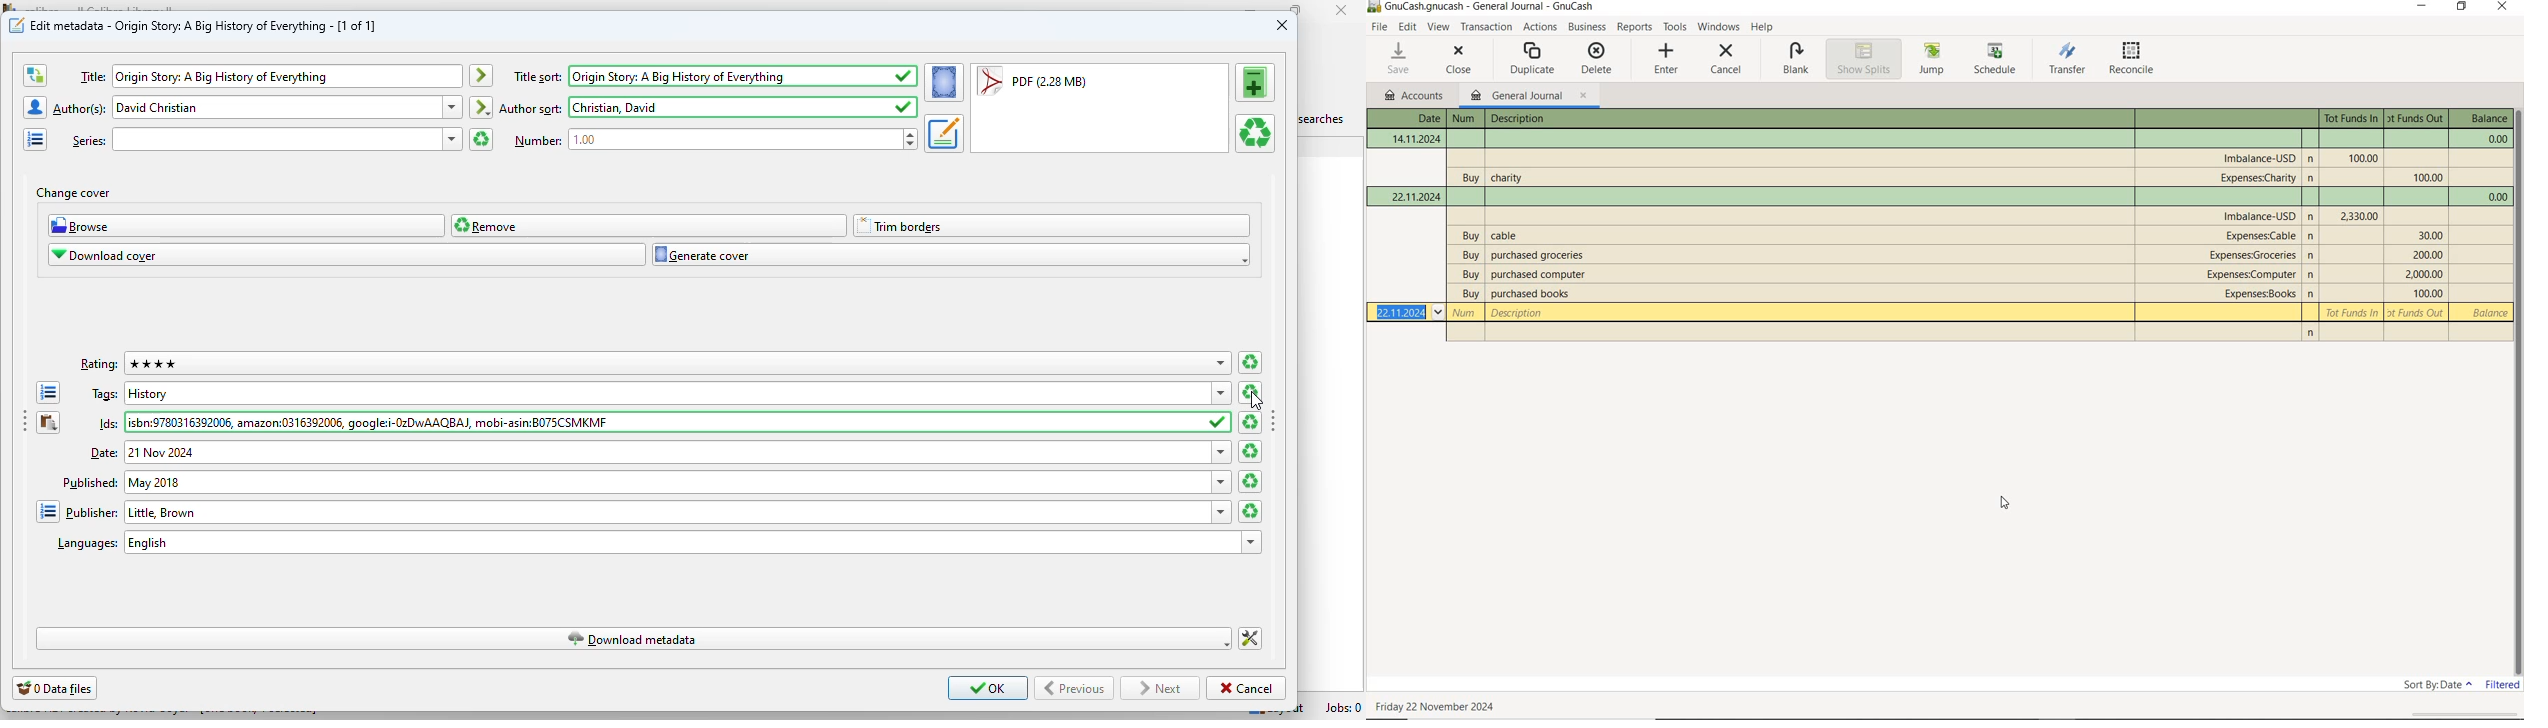  I want to click on description, so click(1530, 294).